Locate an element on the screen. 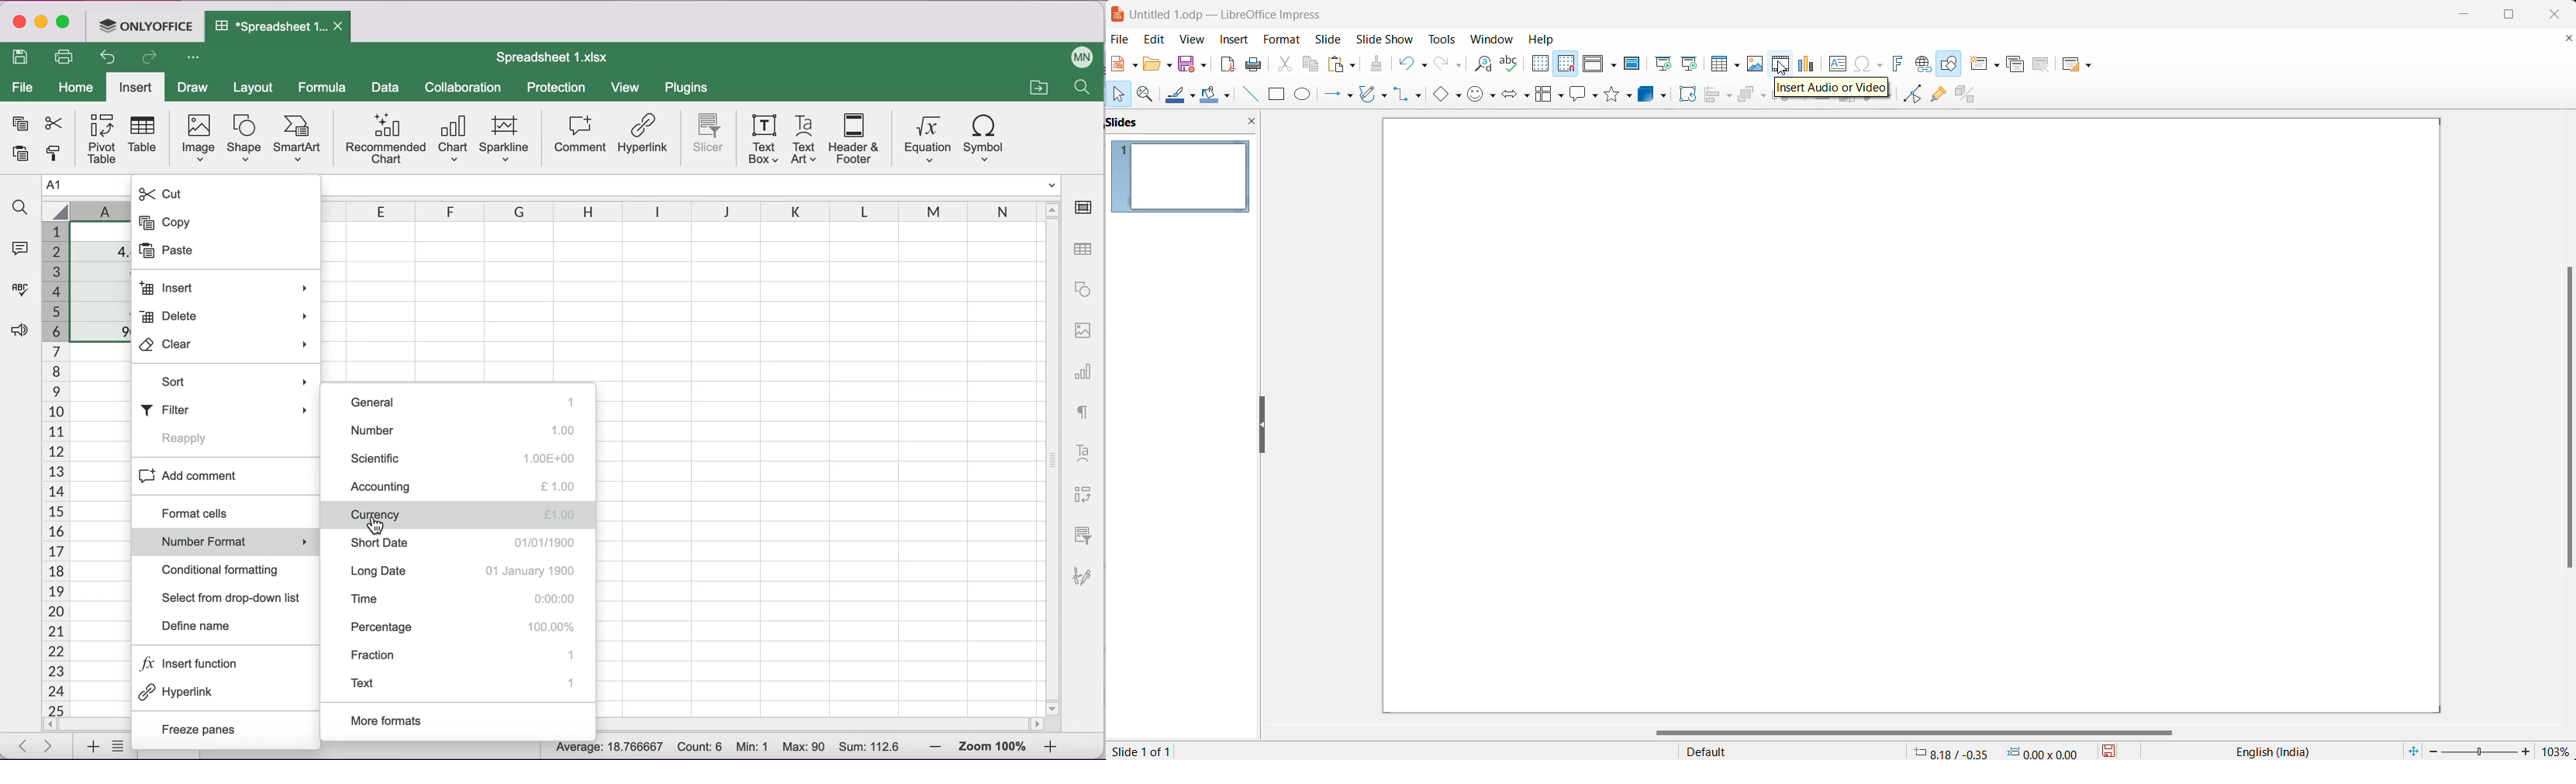  home is located at coordinates (78, 87).